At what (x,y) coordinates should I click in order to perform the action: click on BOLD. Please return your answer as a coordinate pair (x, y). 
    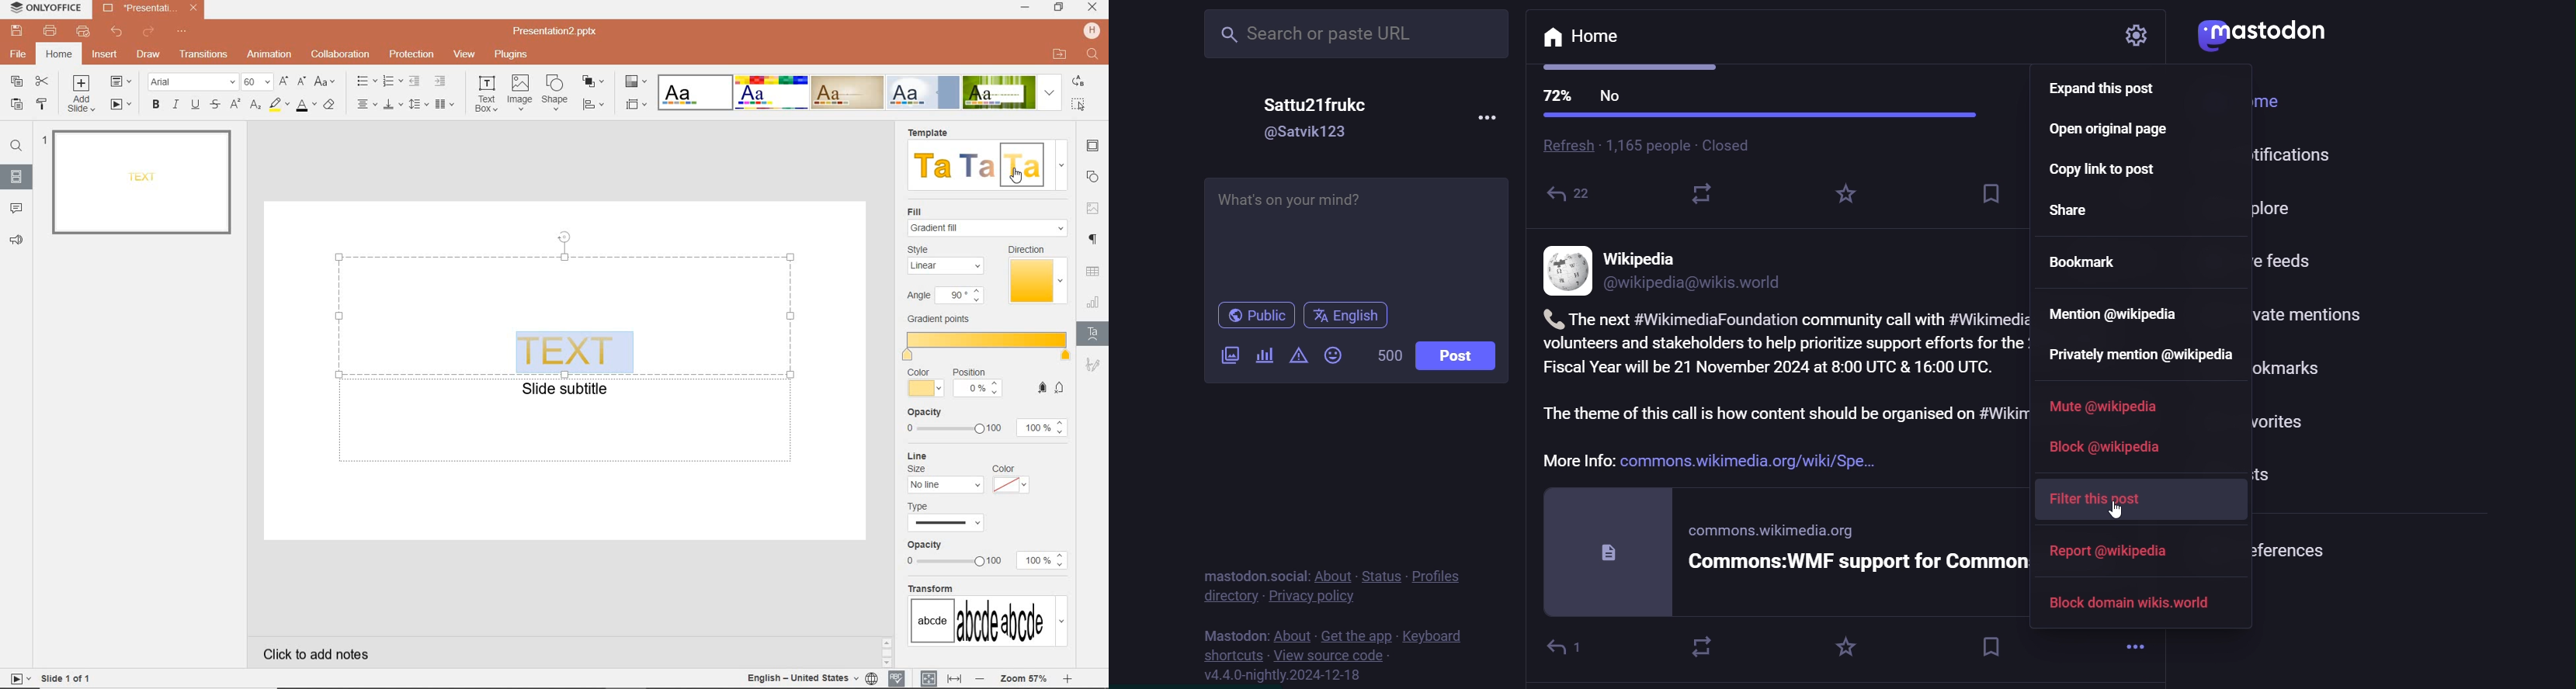
    Looking at the image, I should click on (153, 106).